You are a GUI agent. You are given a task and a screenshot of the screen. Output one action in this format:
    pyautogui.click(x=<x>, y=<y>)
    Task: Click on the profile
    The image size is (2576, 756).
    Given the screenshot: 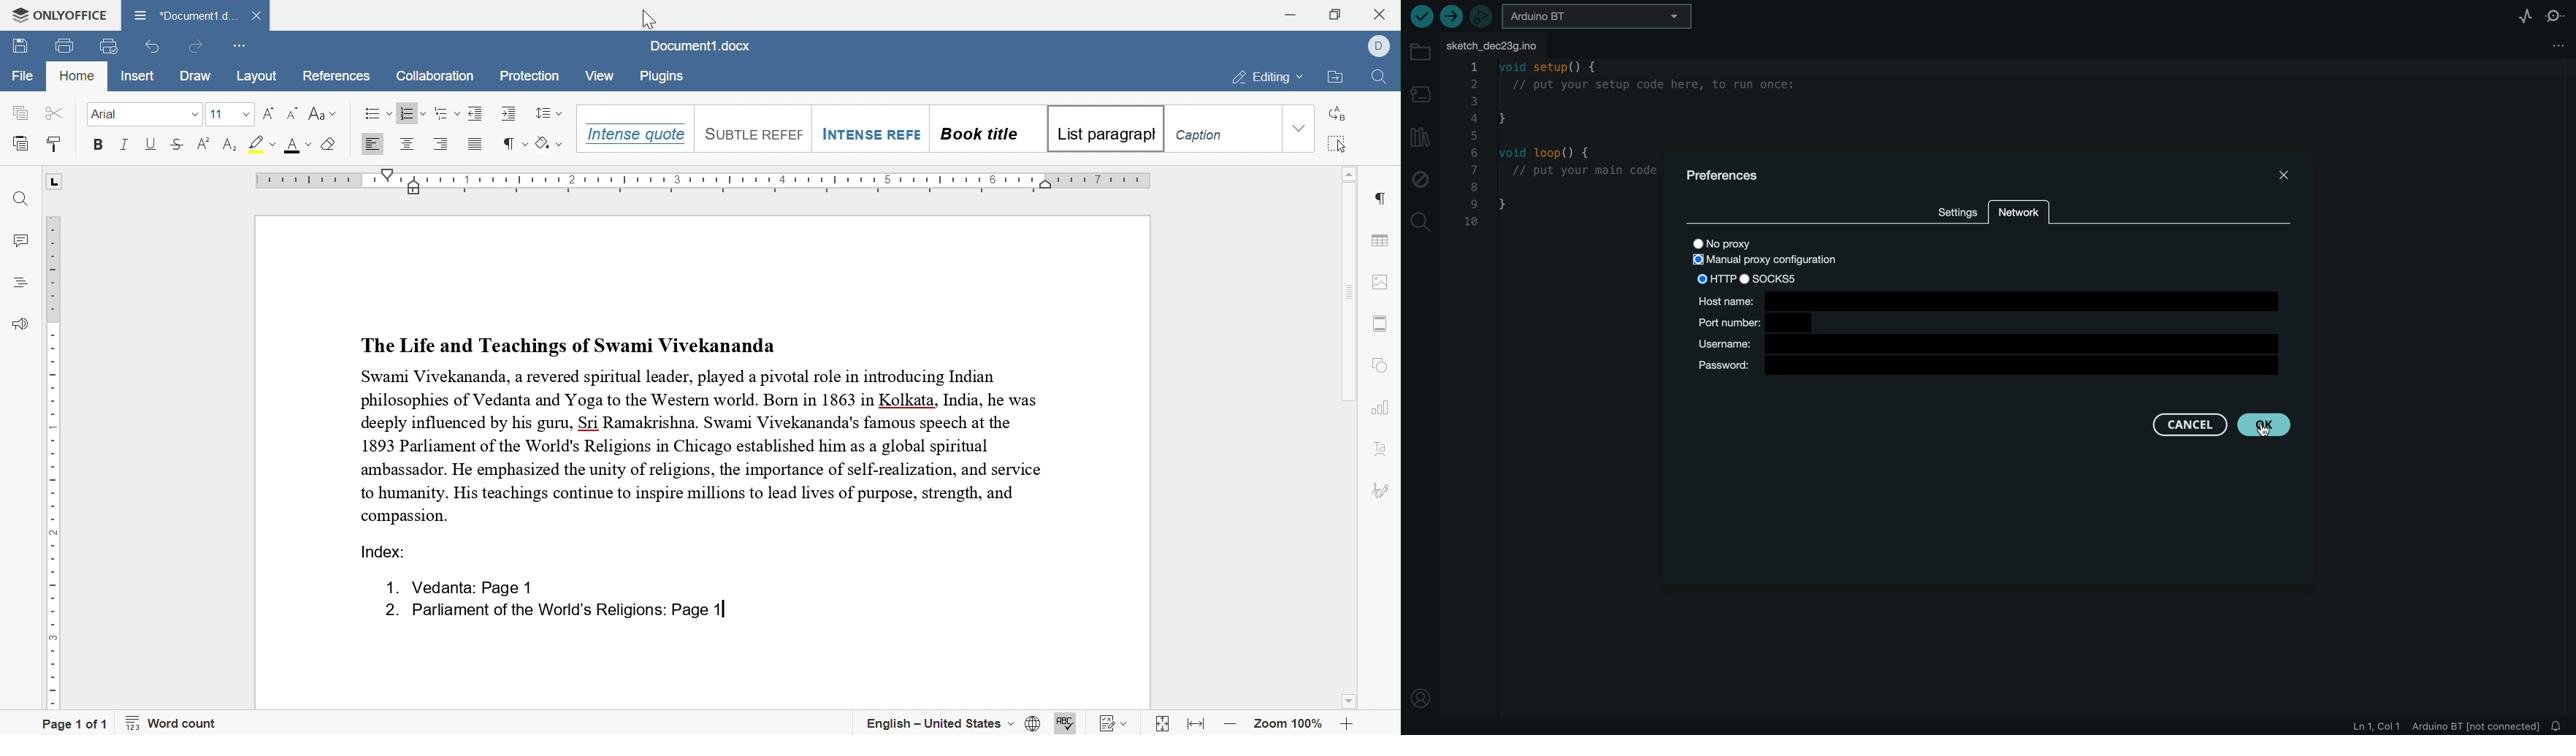 What is the action you would take?
    pyautogui.click(x=1422, y=694)
    